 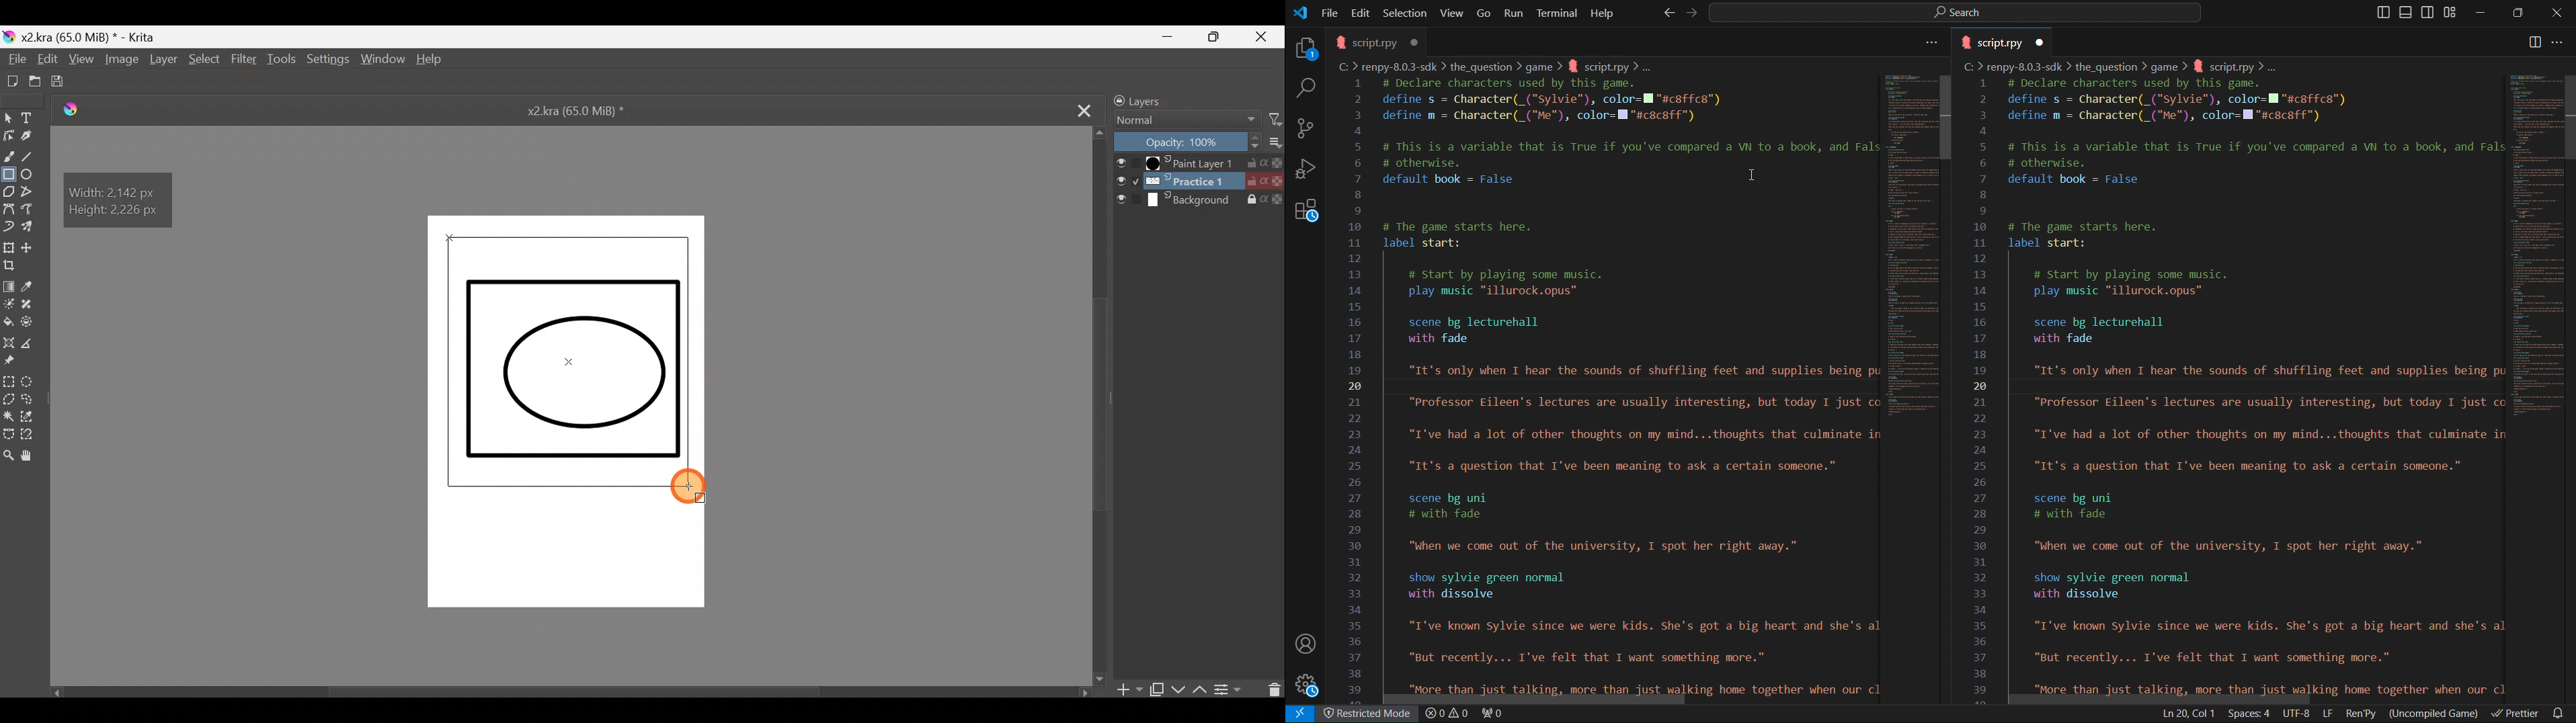 I want to click on Freehand selection tool, so click(x=29, y=400).